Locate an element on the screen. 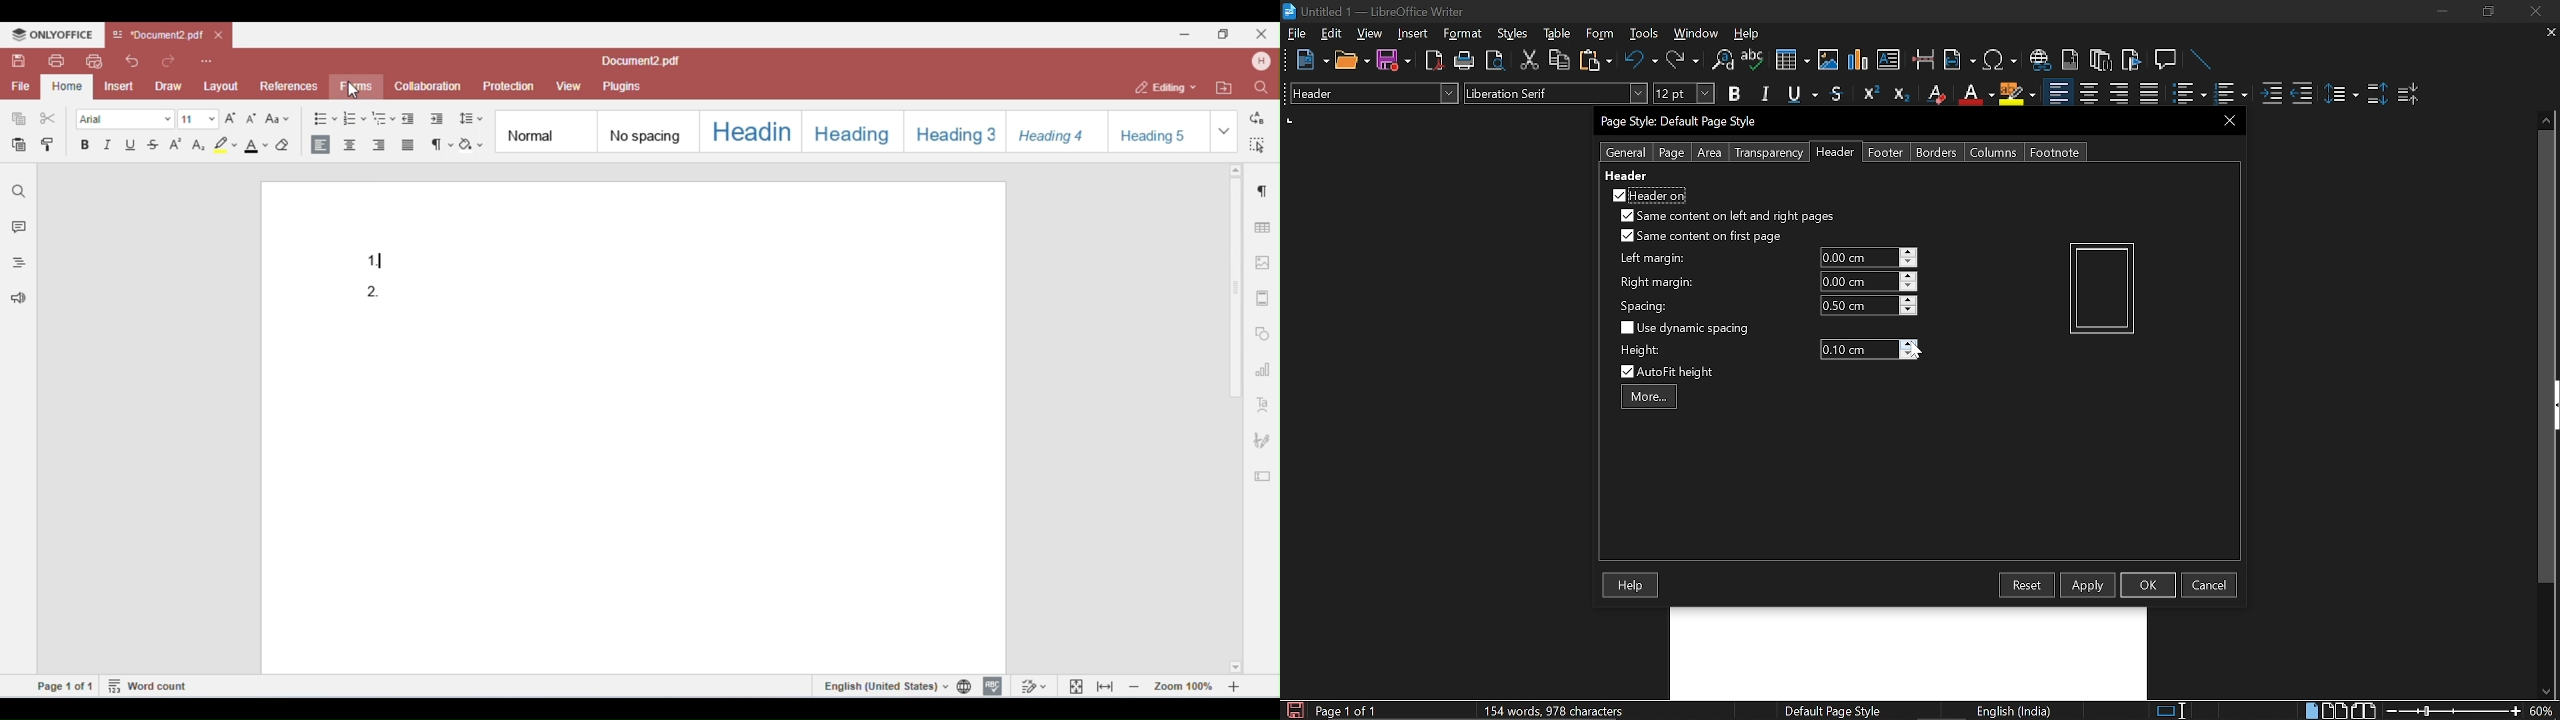 Image resolution: width=2576 pixels, height=728 pixels. Ok is located at coordinates (2148, 584).